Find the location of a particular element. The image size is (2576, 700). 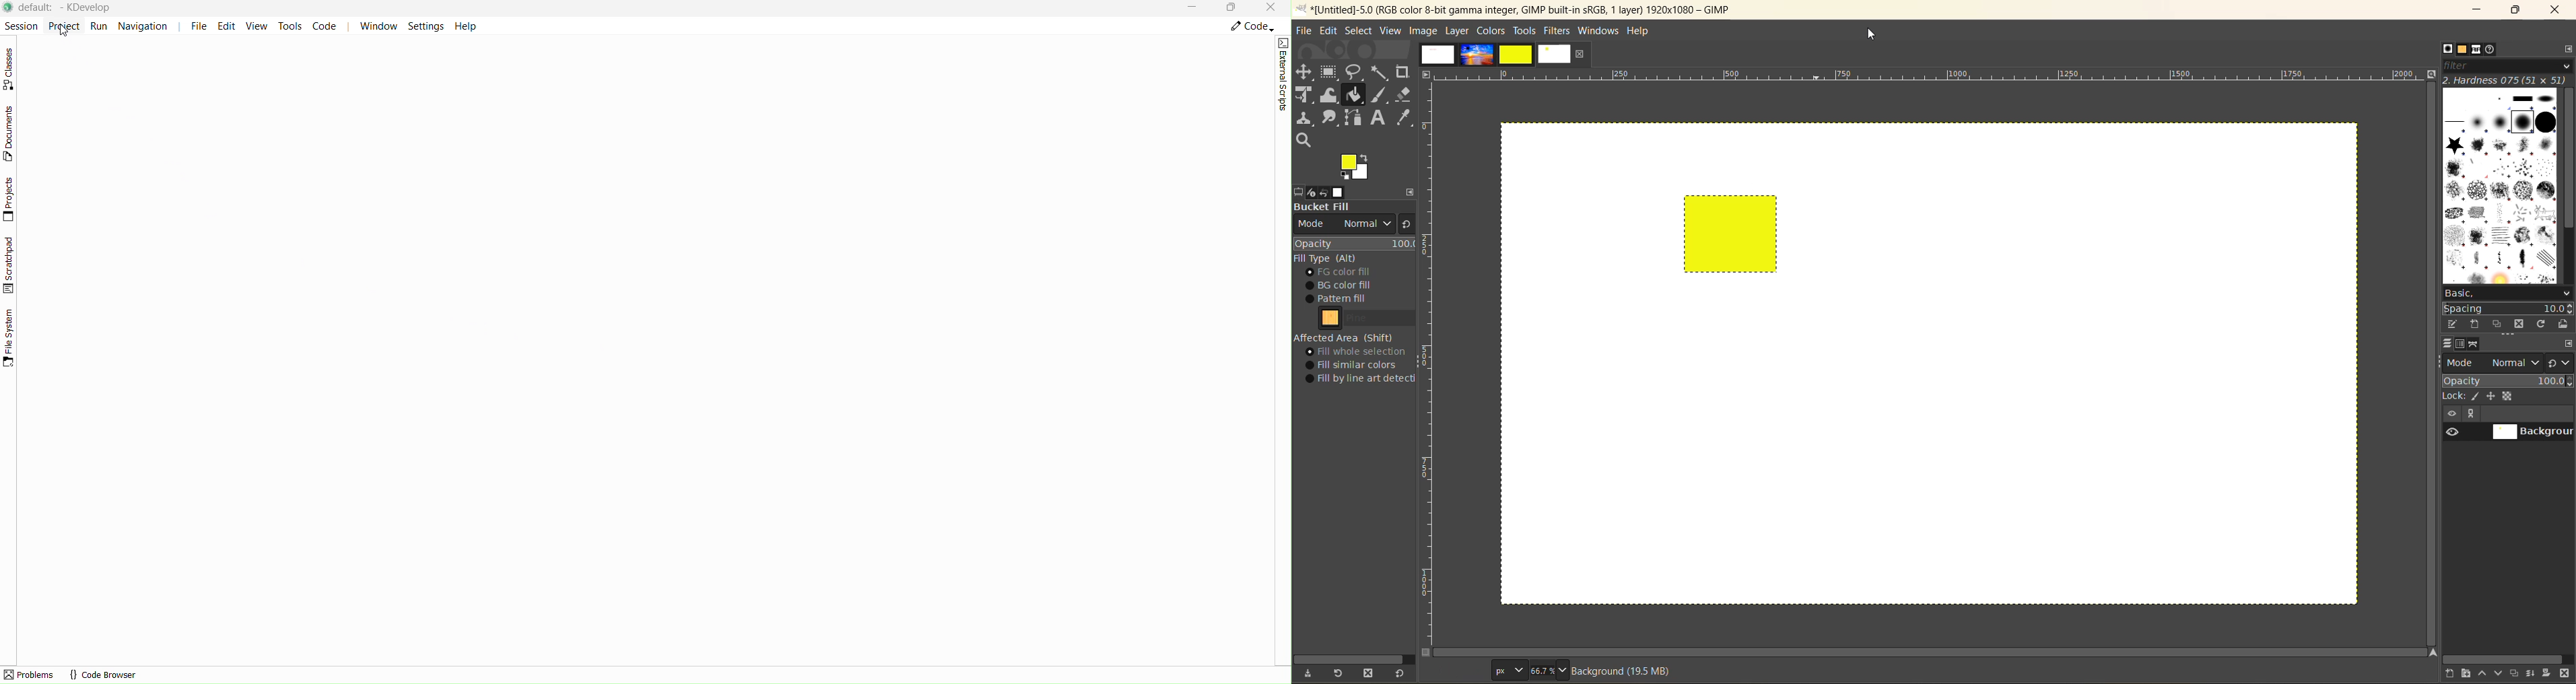

metadata is located at coordinates (1628, 671).